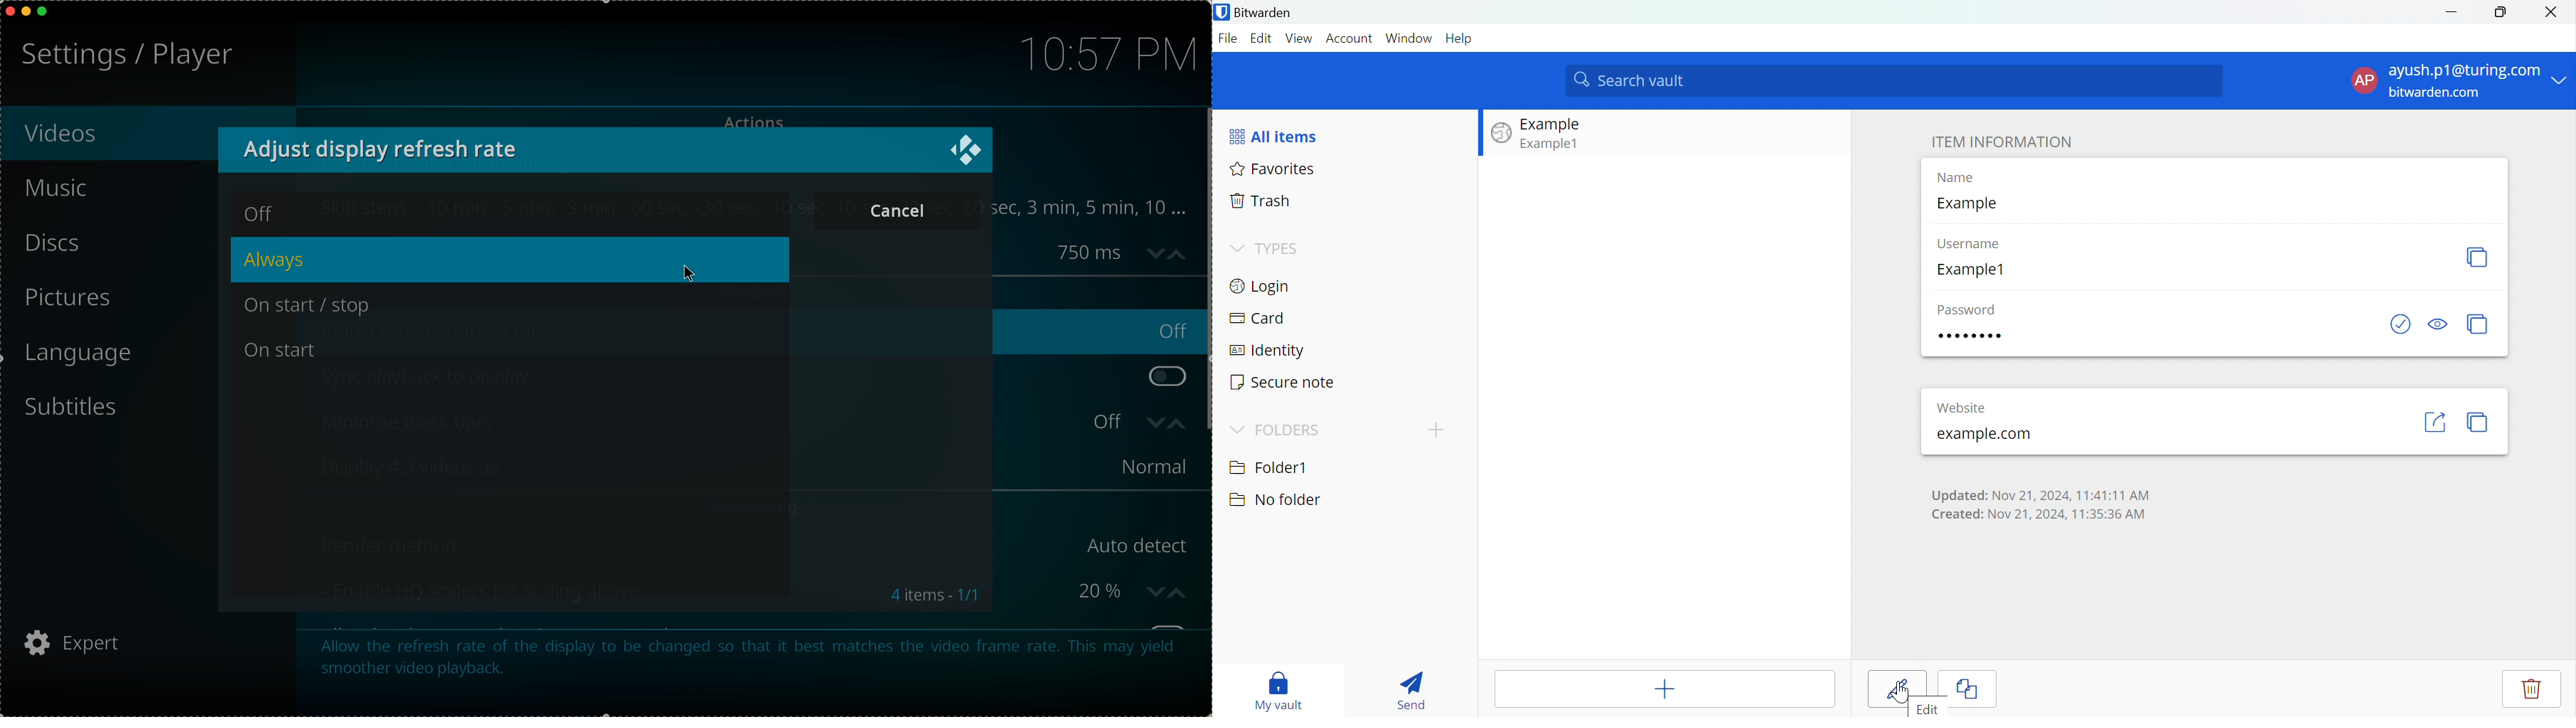 This screenshot has height=728, width=2576. I want to click on Favorites, so click(1275, 171).